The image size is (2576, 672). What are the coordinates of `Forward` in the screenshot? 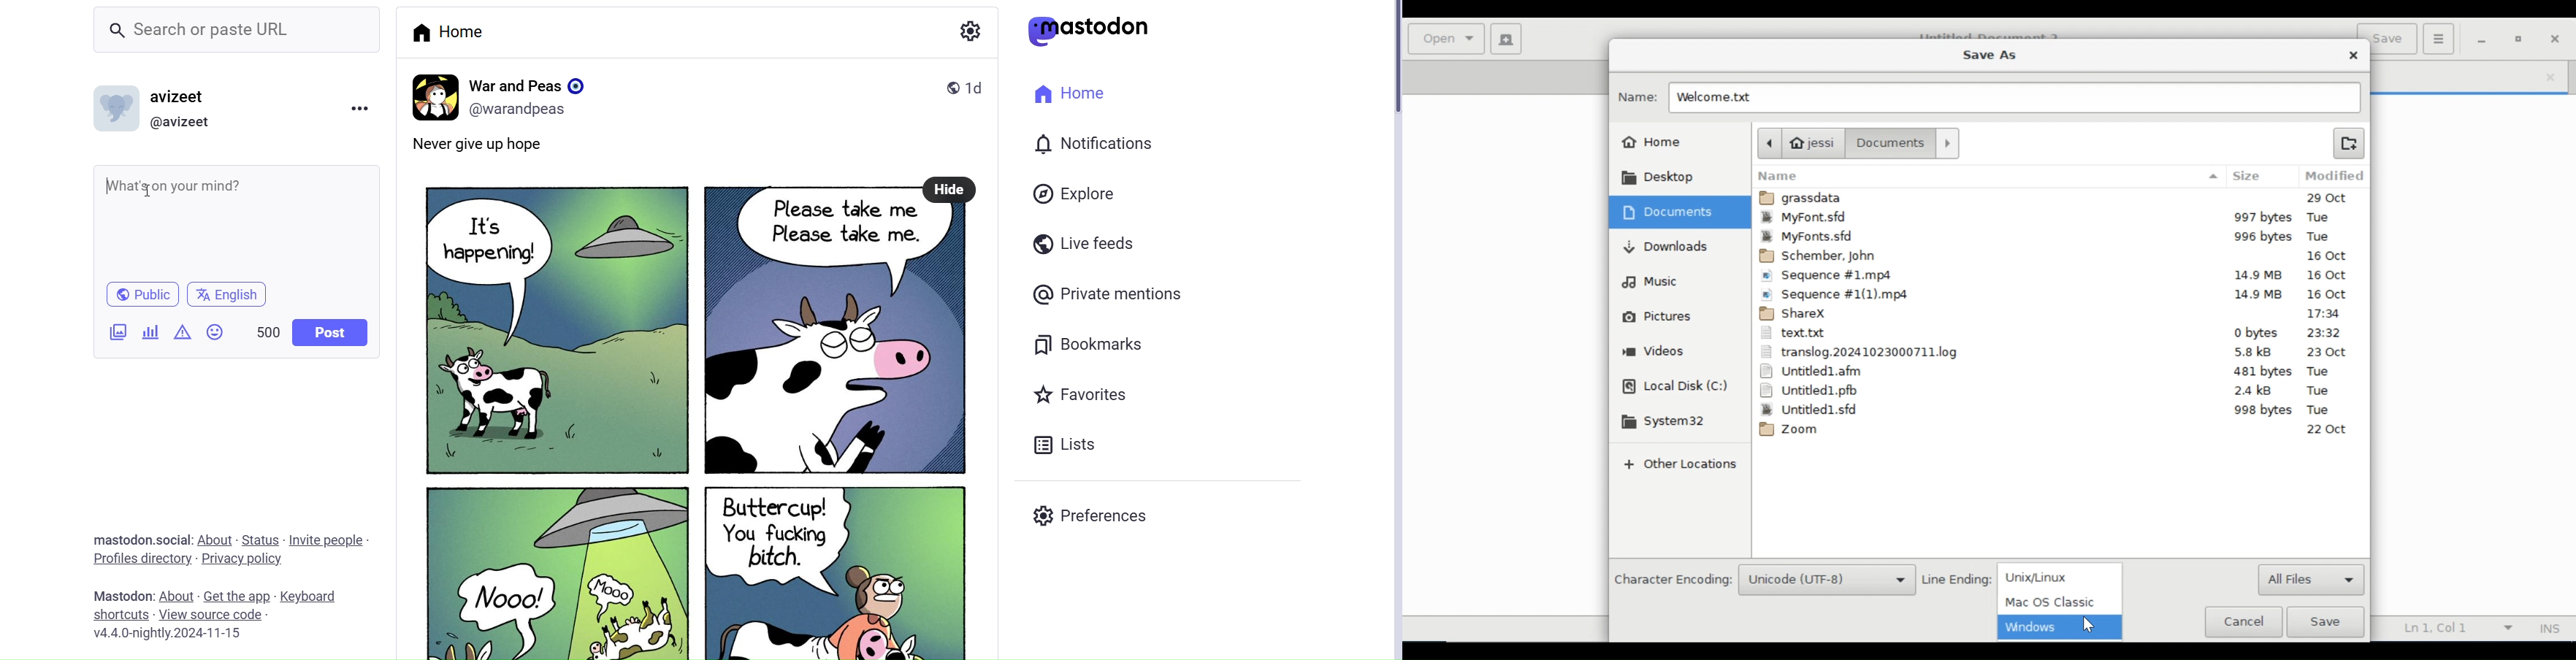 It's located at (1948, 143).